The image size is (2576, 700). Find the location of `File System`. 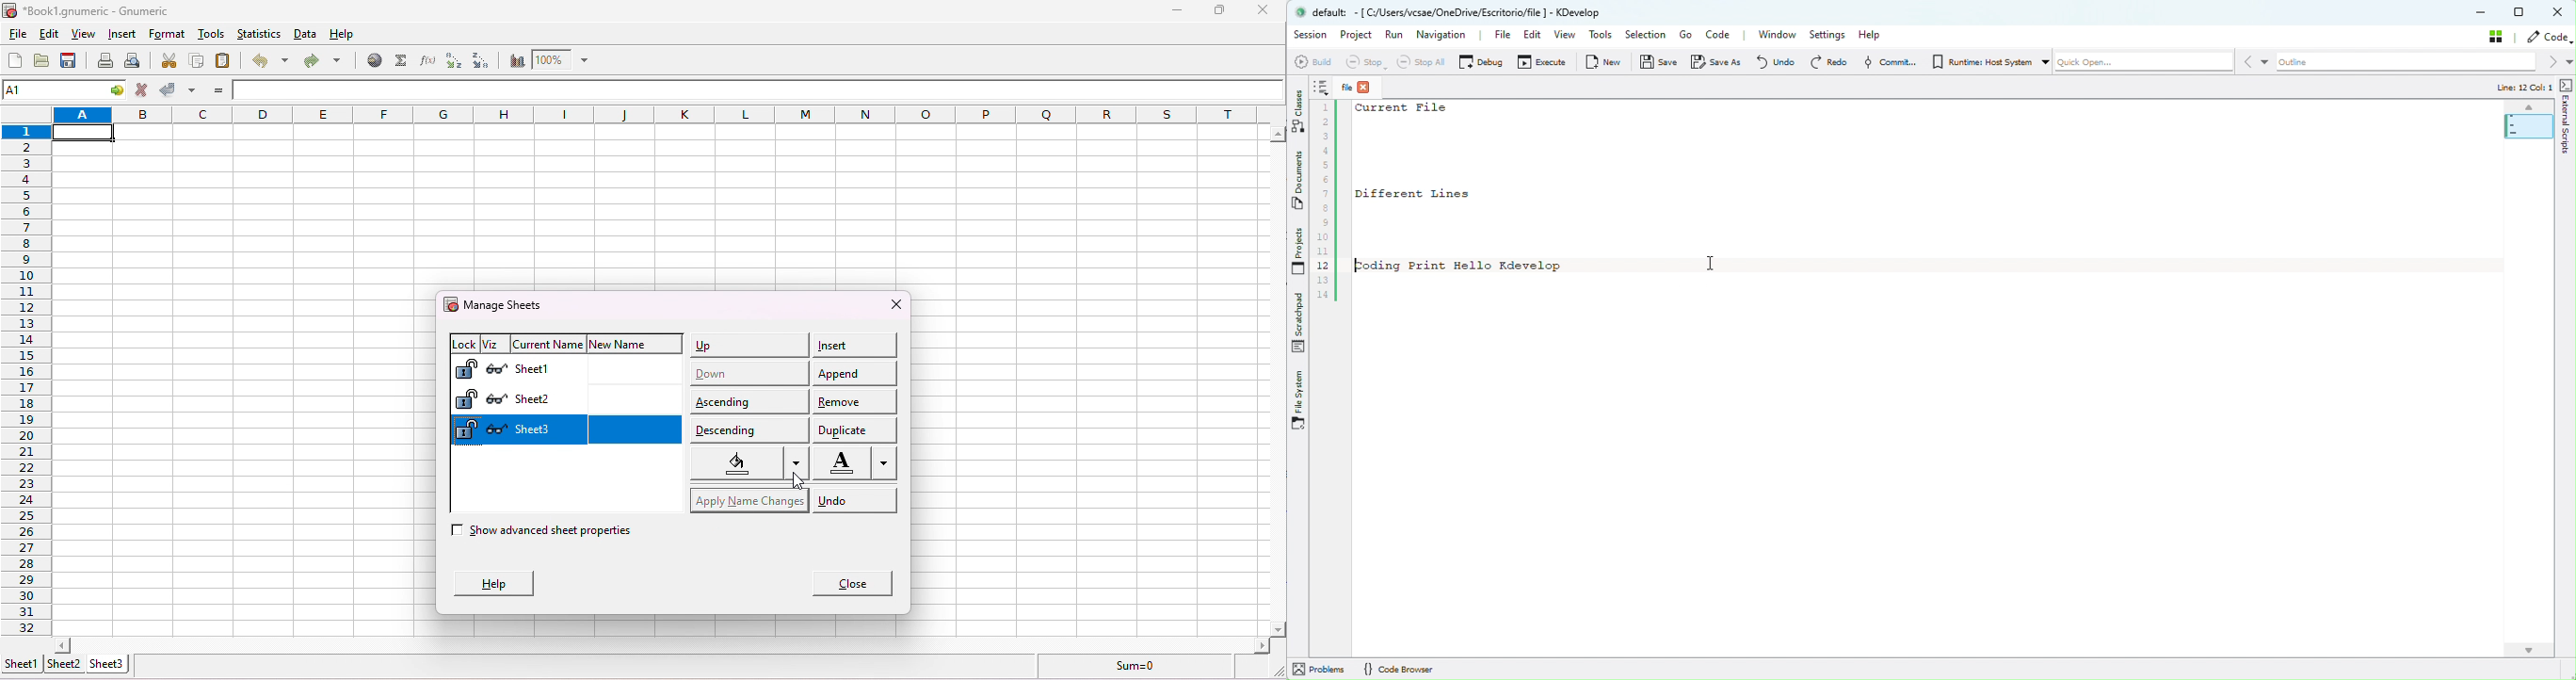

File System is located at coordinates (1300, 400).